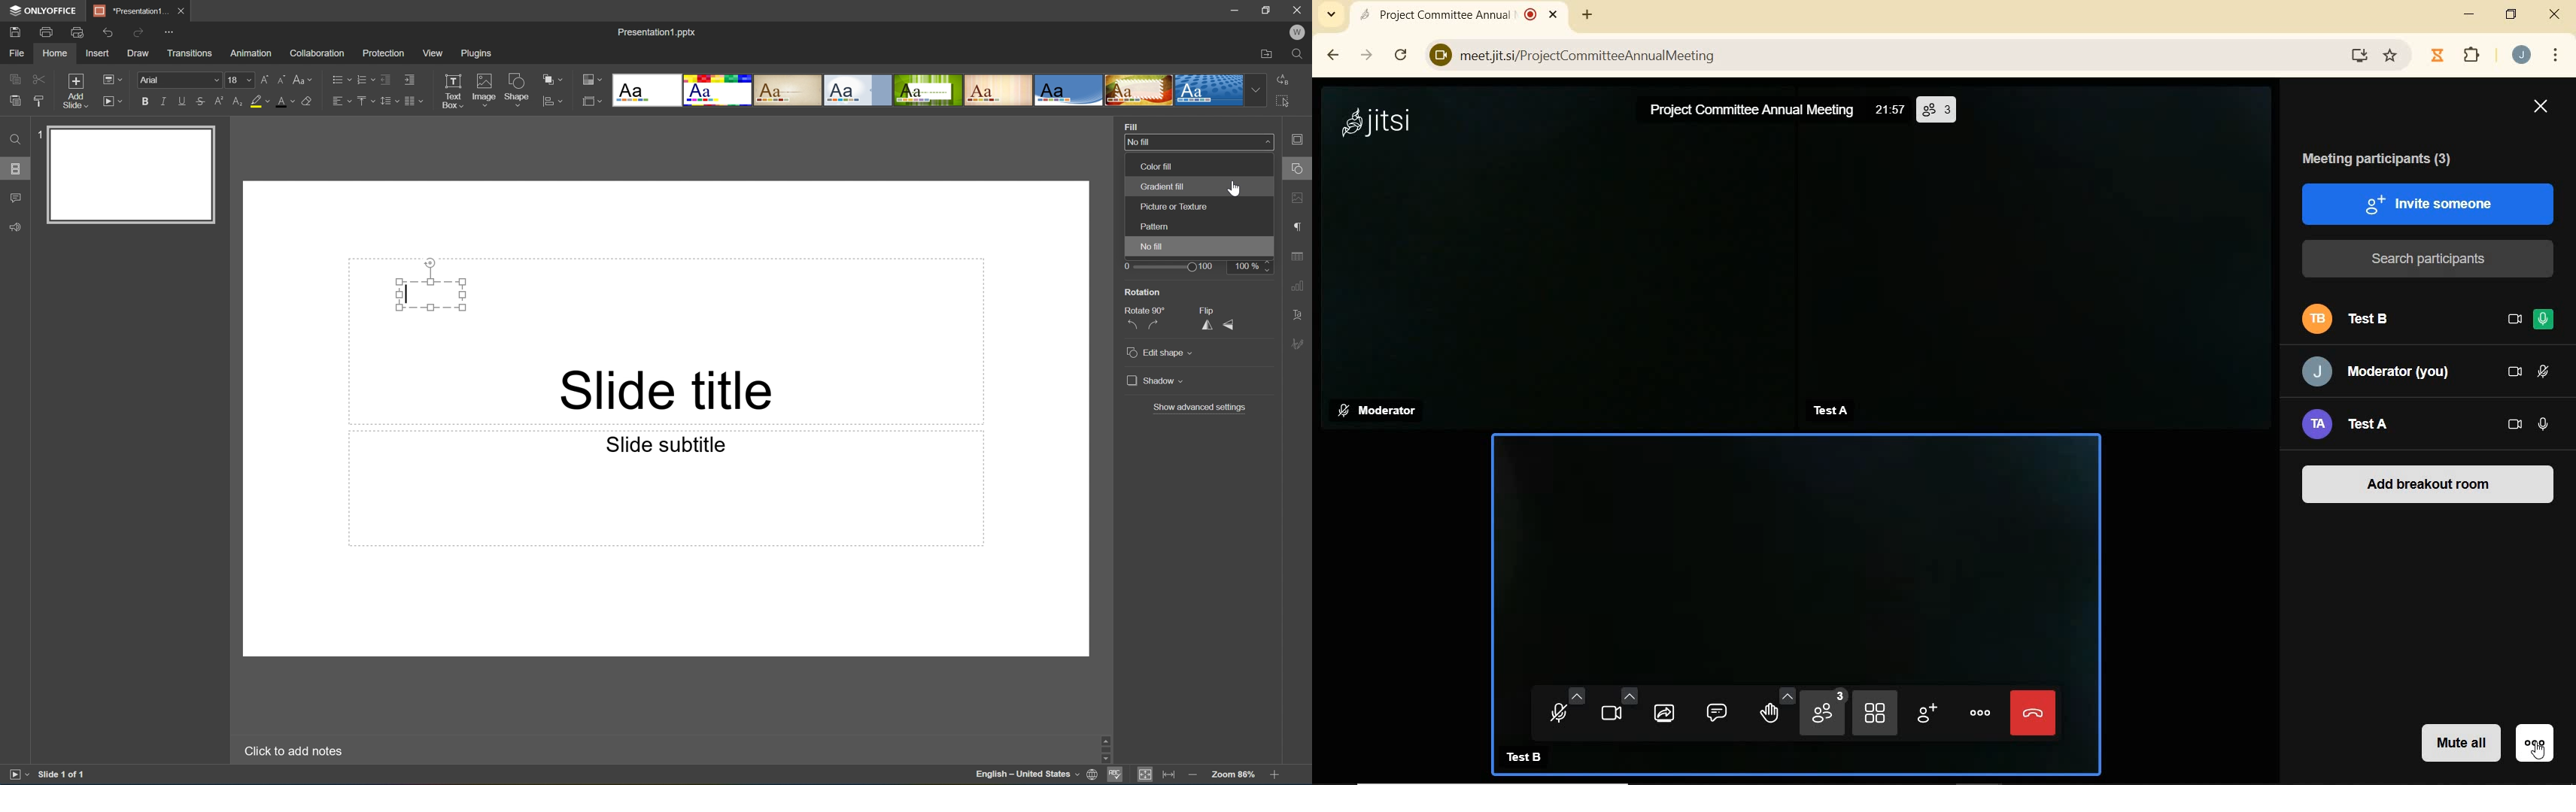 The height and width of the screenshot is (812, 2576). Describe the element at coordinates (1380, 121) in the screenshot. I see `jitsi` at that location.